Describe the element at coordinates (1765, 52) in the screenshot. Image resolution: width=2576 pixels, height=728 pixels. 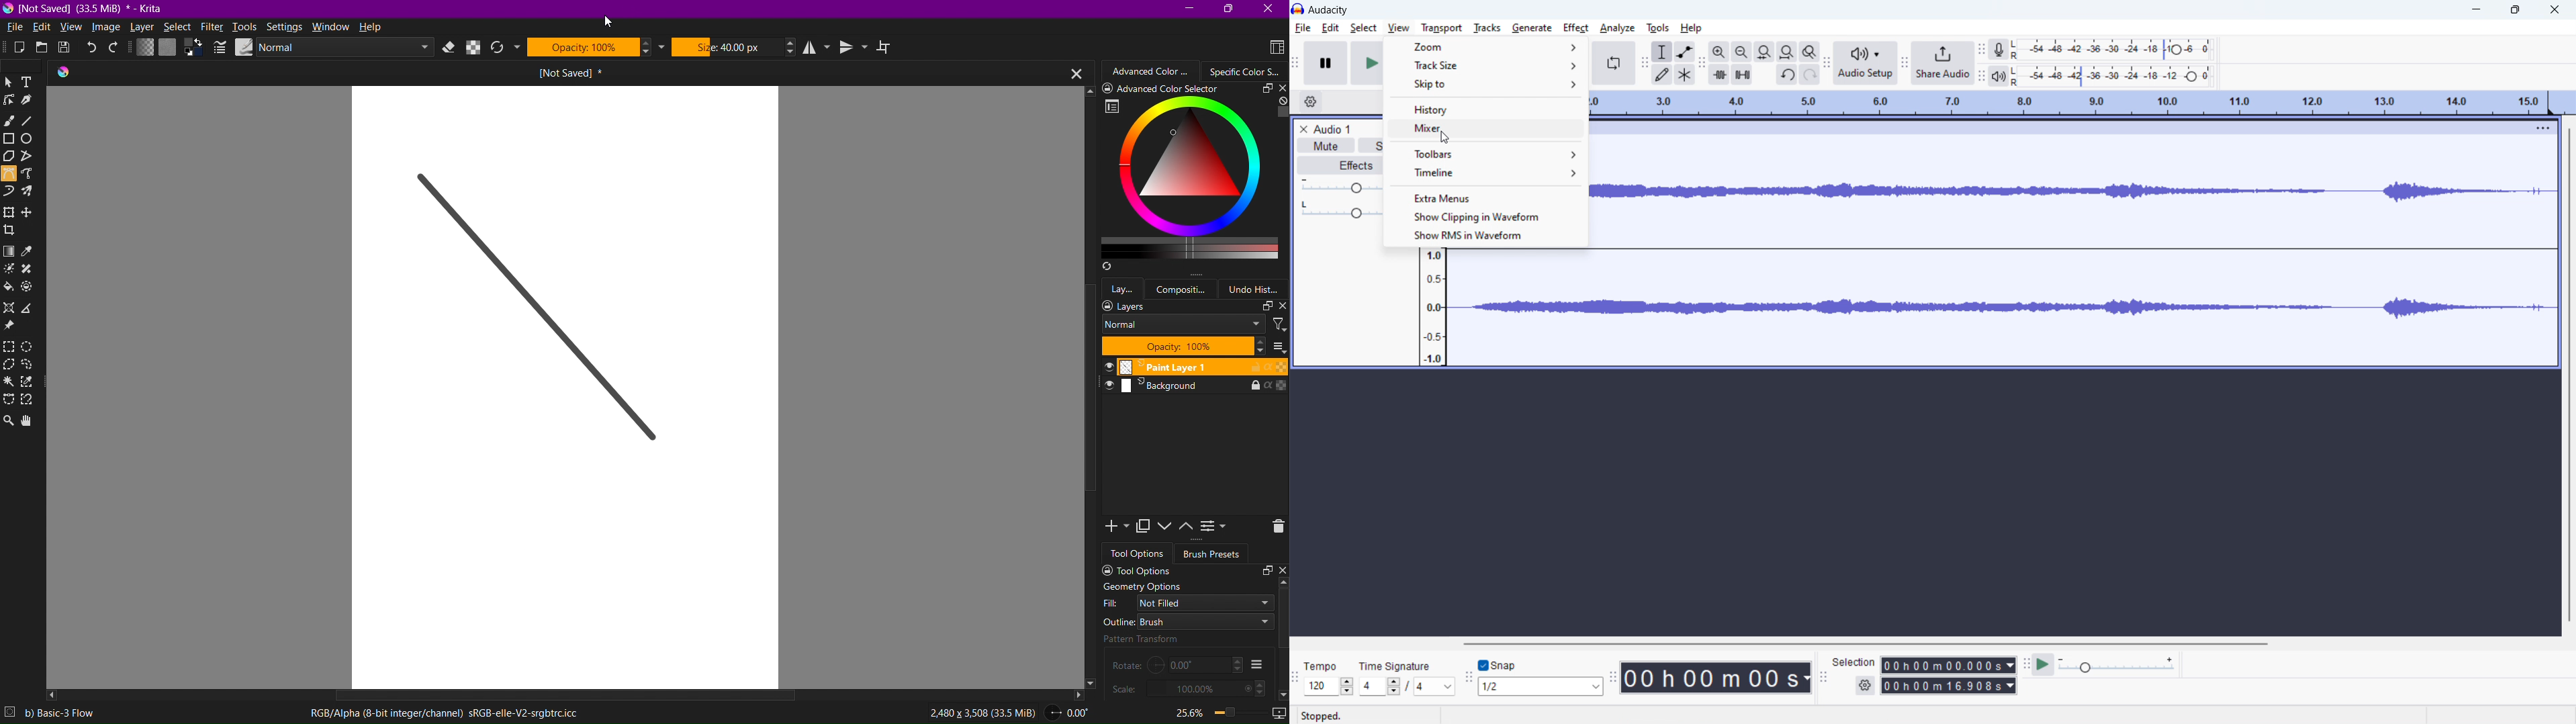
I see `fit seleccction to width` at that location.